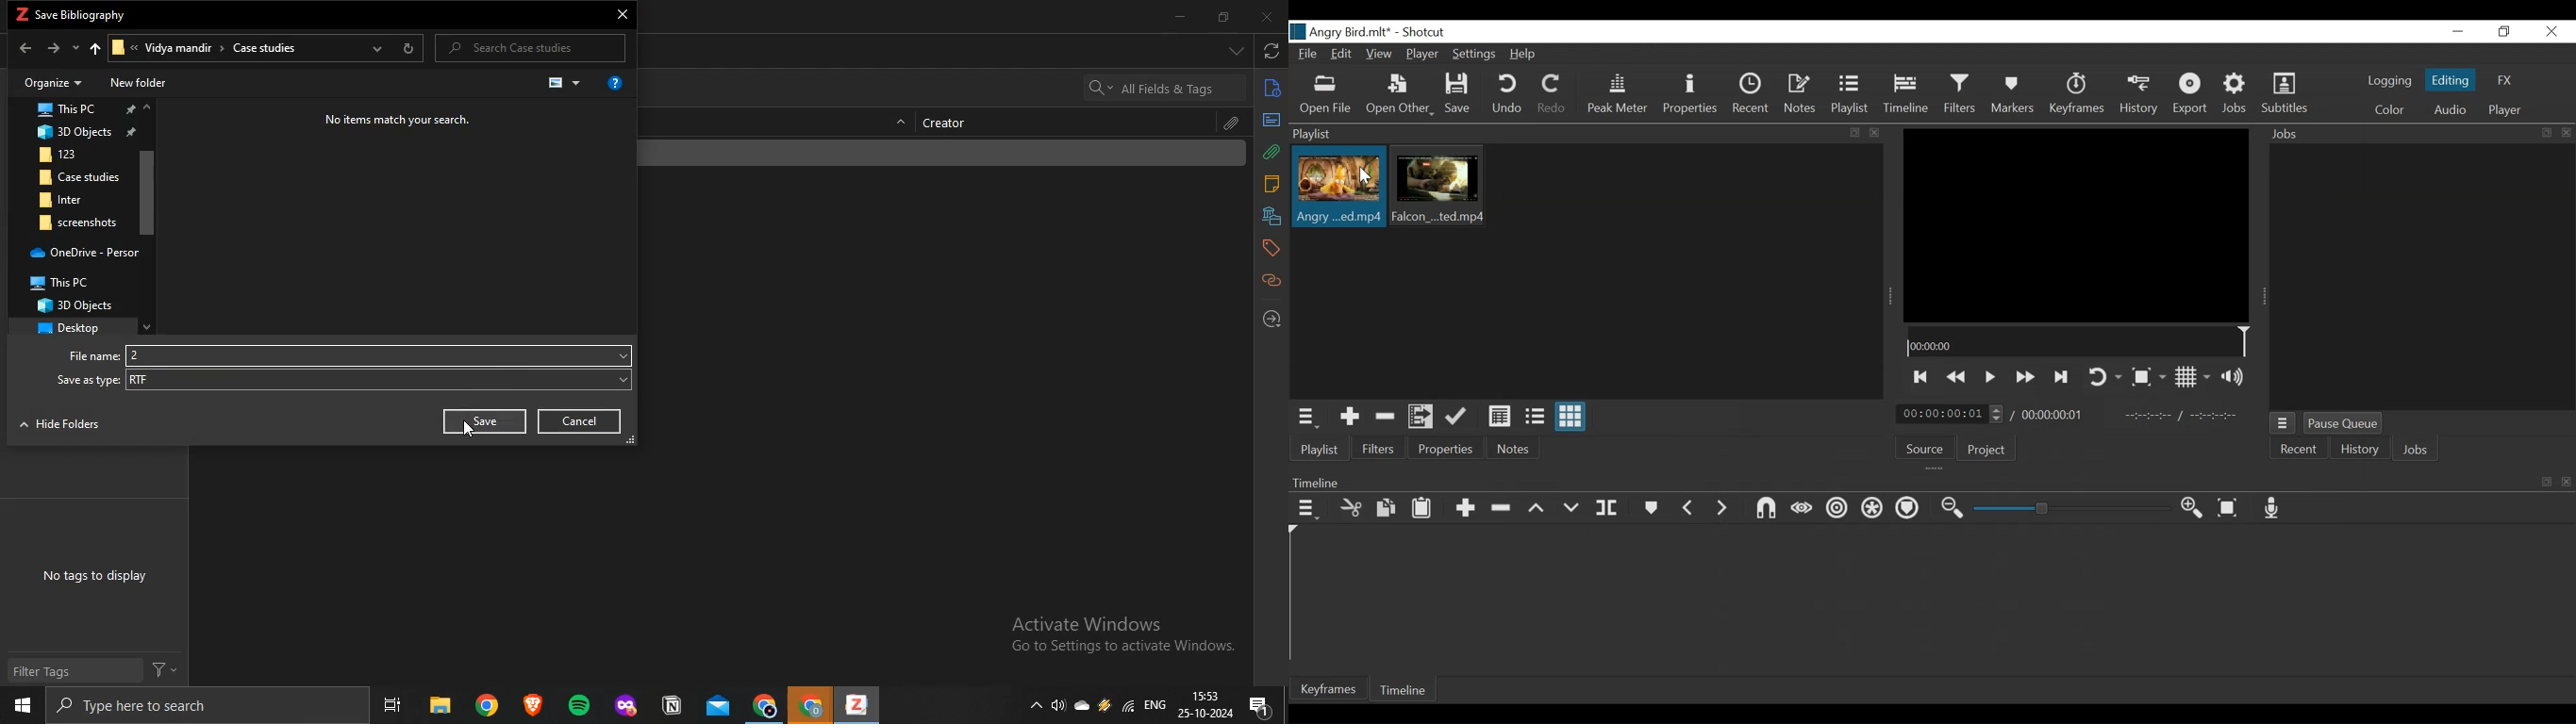  What do you see at coordinates (1128, 705) in the screenshot?
I see `wifi` at bounding box center [1128, 705].